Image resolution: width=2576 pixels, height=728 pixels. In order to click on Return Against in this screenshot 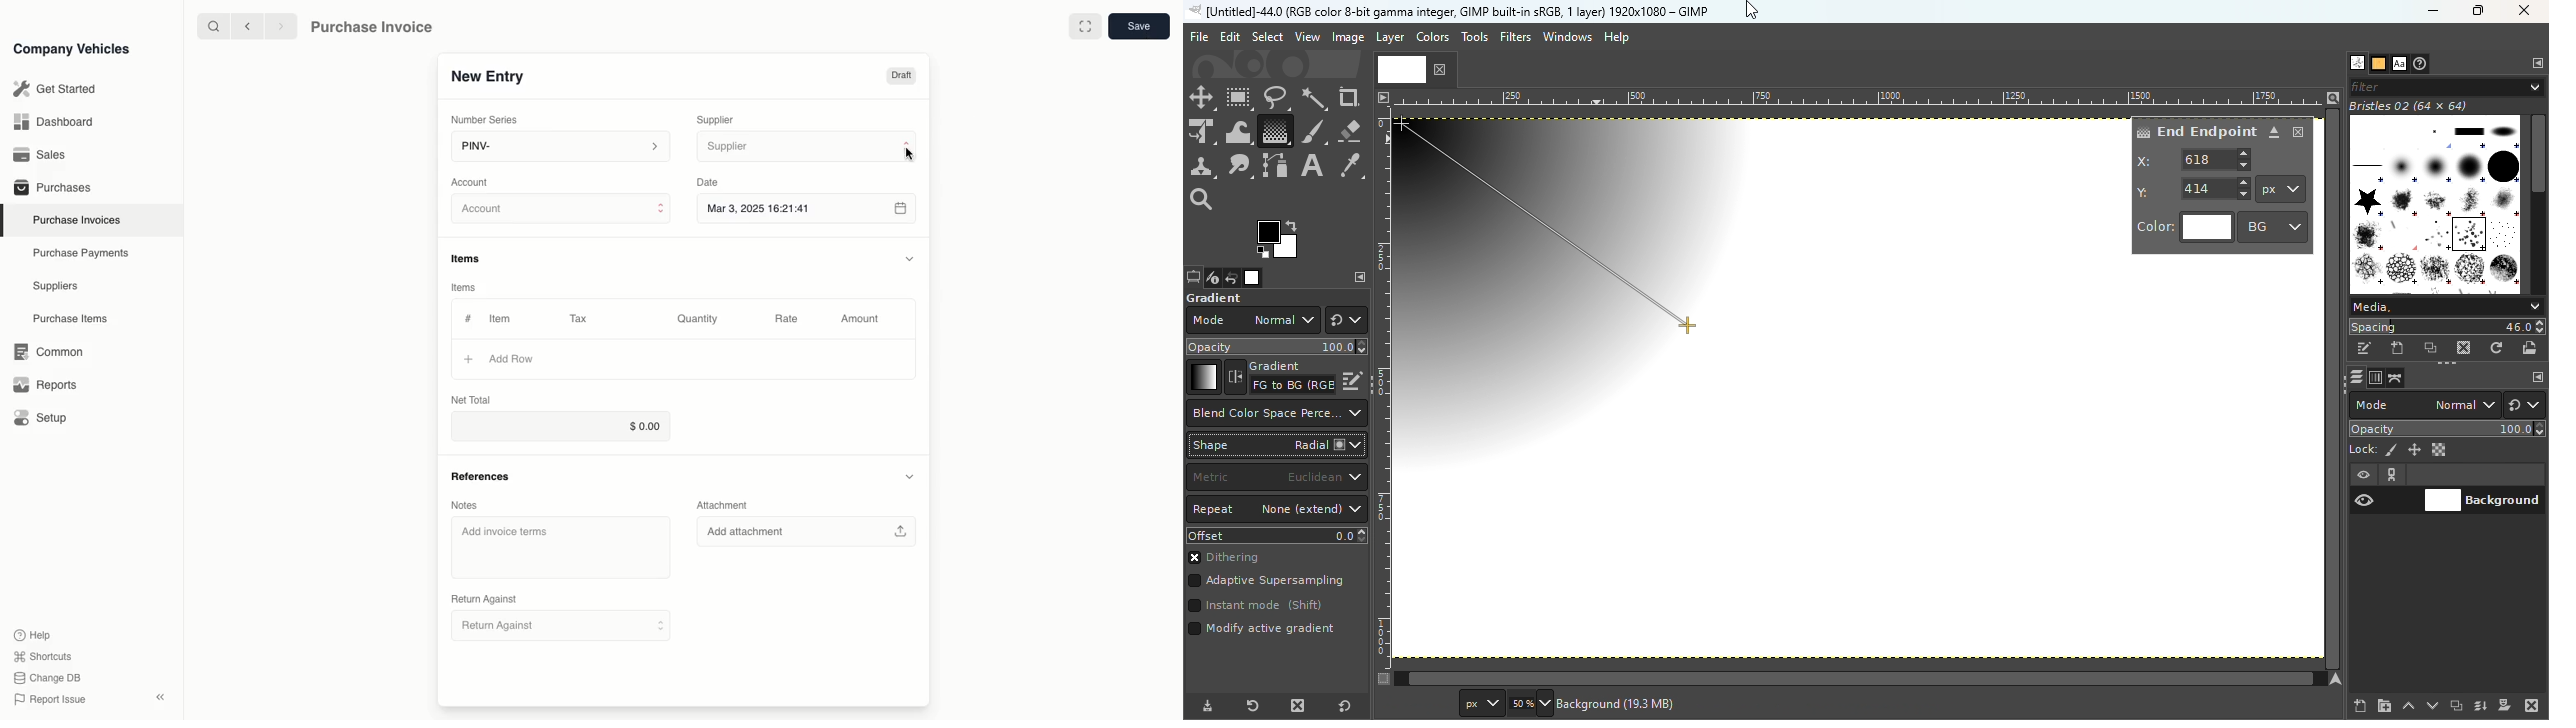, I will do `click(561, 625)`.